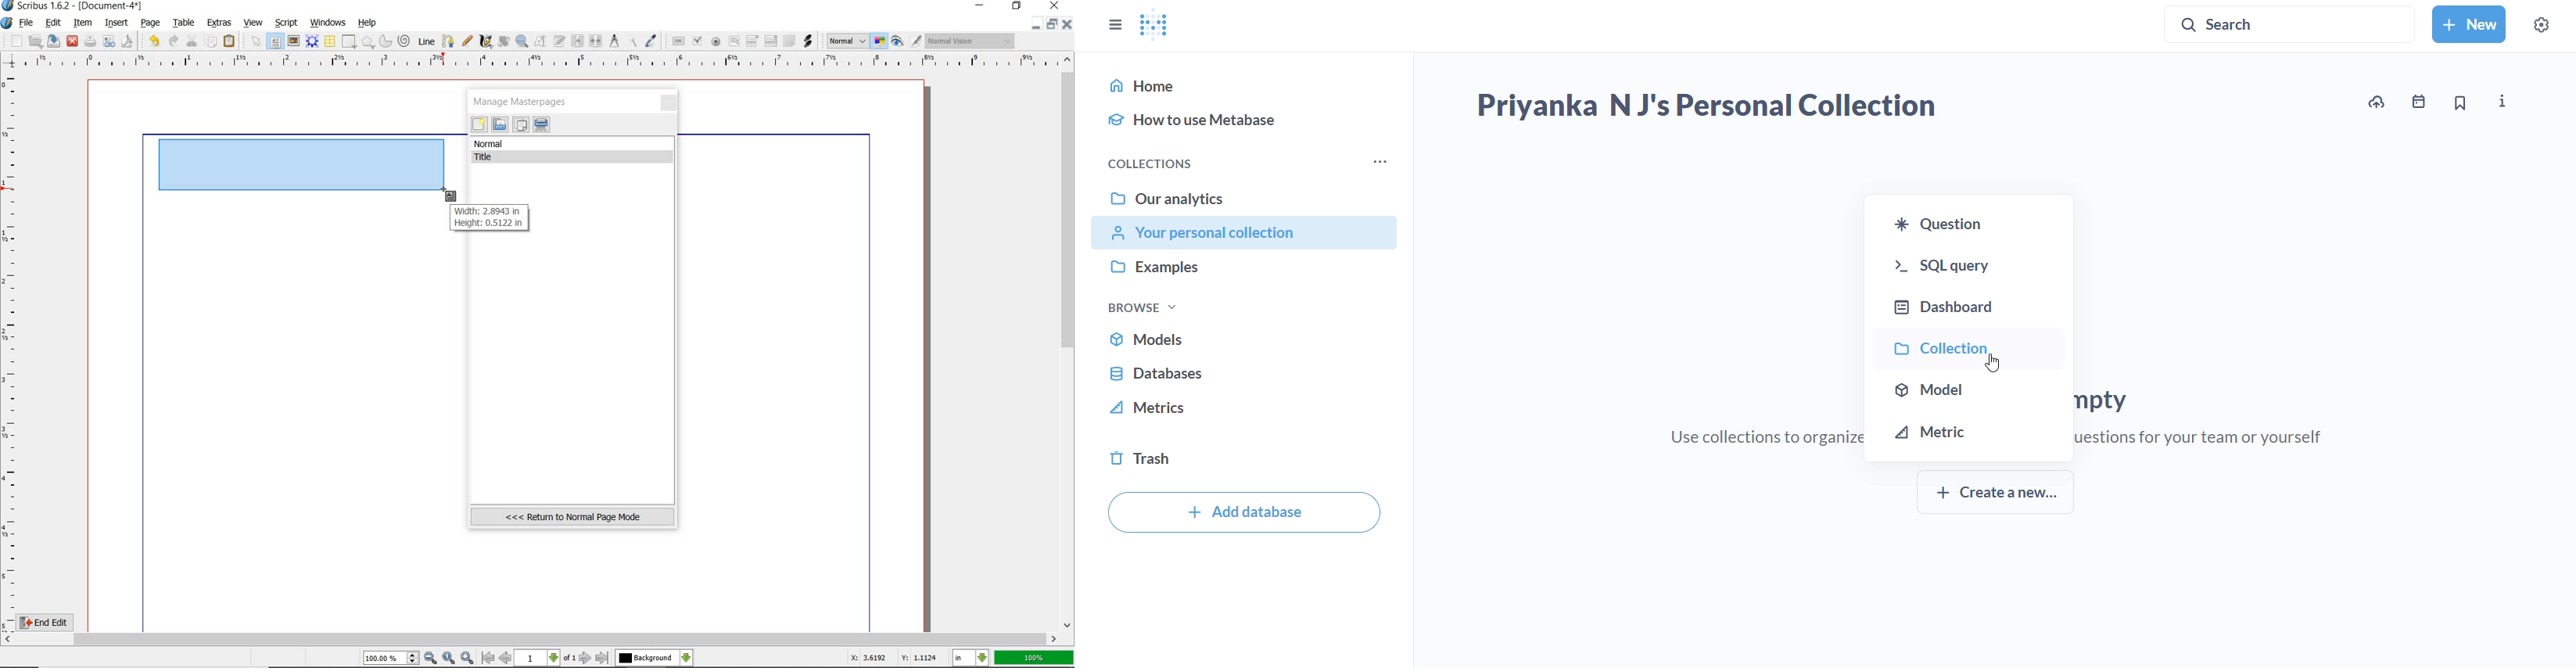  I want to click on delete the selected masterpages, so click(542, 125).